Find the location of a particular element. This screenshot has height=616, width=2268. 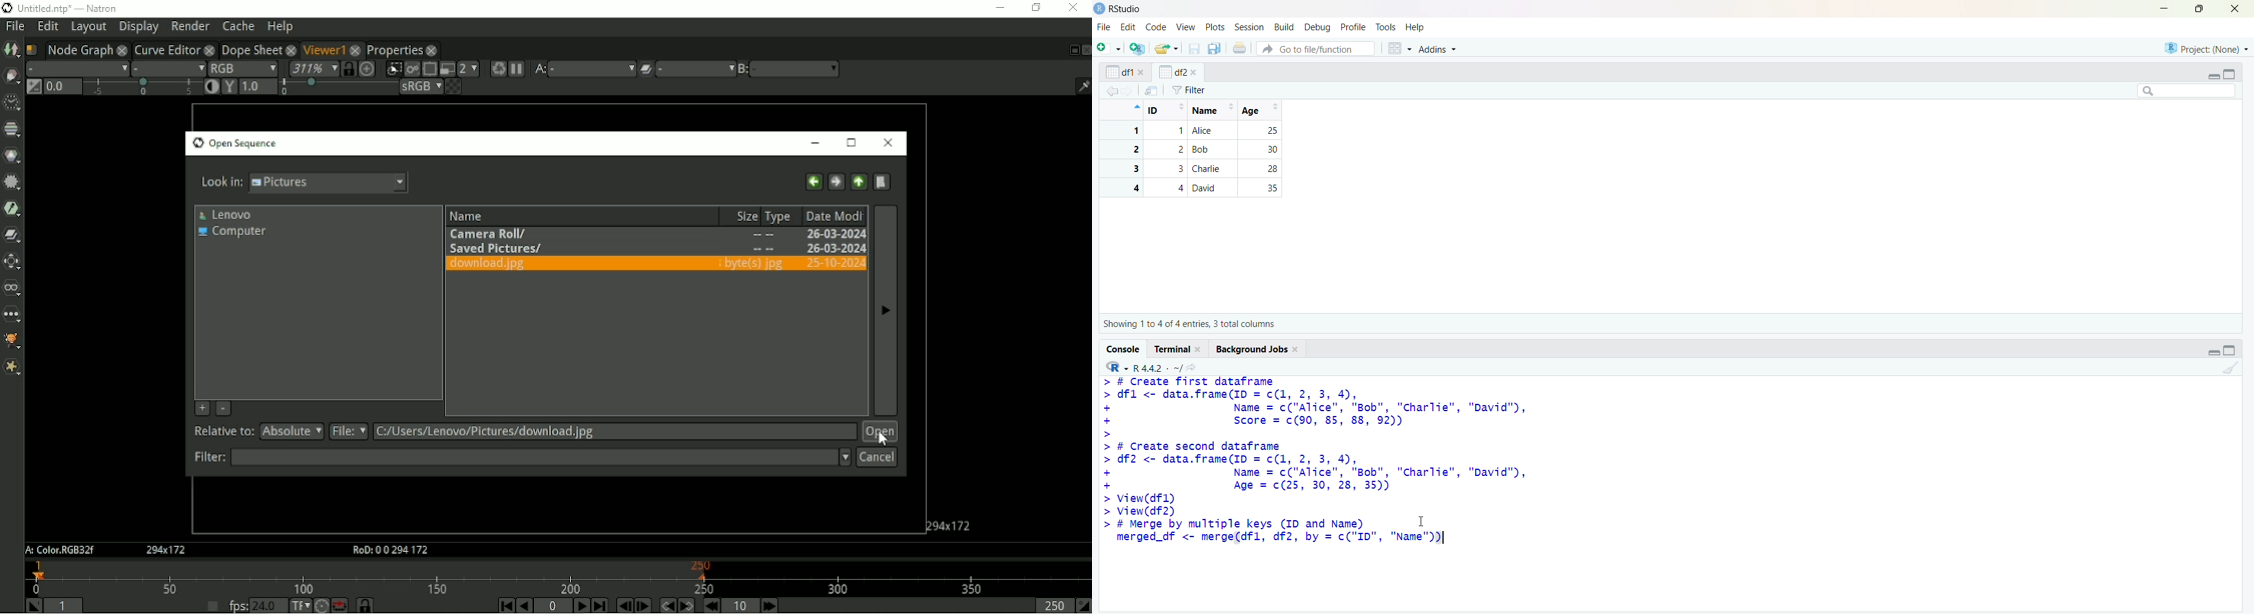

4 4 David 35 is located at coordinates (1196, 188).